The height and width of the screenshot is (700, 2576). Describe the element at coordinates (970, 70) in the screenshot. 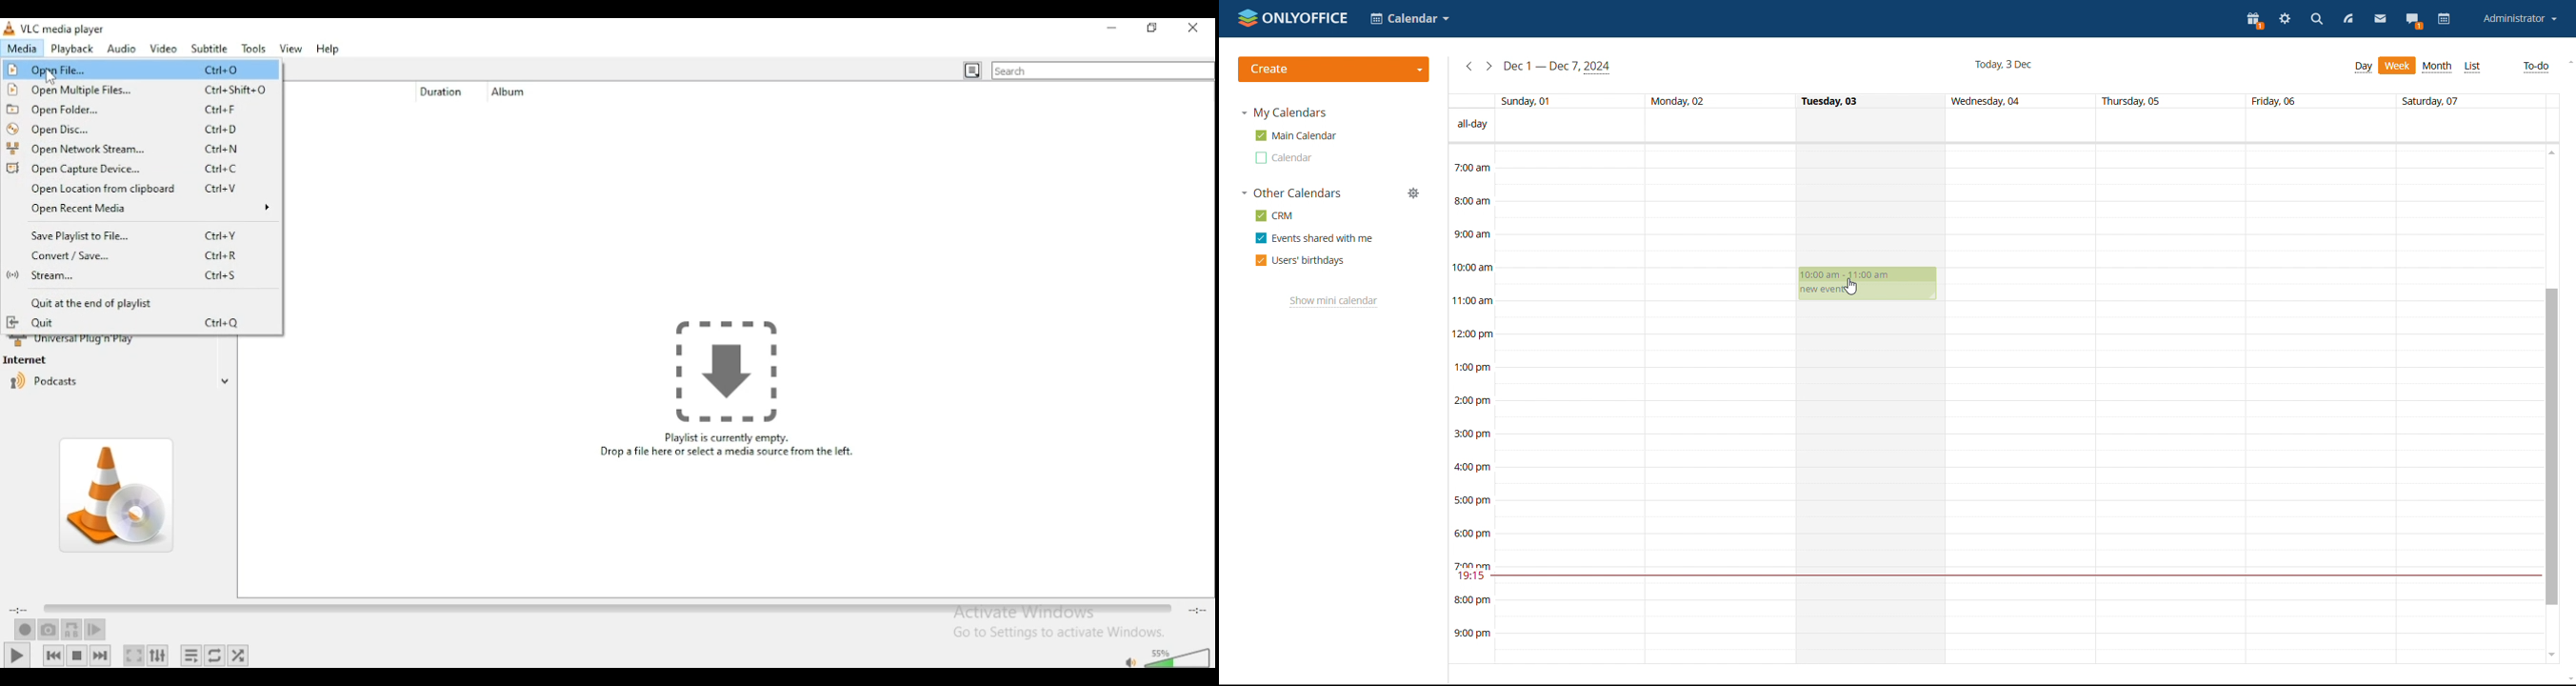

I see `toggle playlist view` at that location.